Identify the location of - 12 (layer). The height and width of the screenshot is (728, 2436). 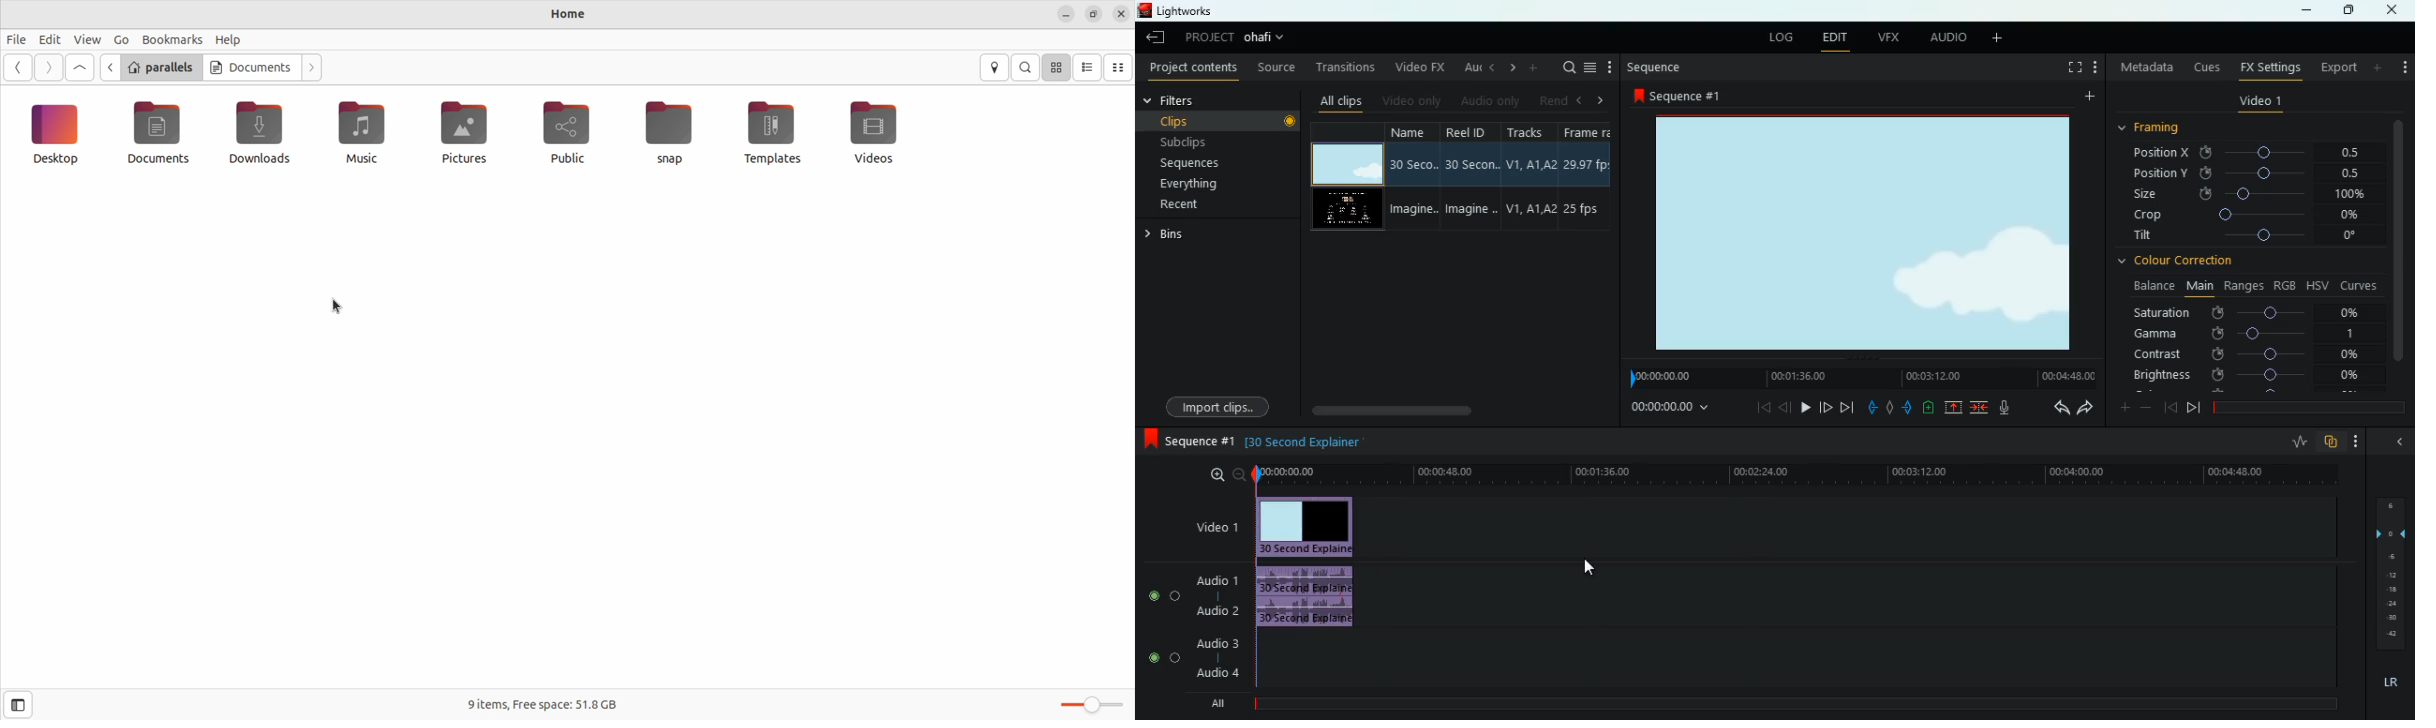
(2393, 574).